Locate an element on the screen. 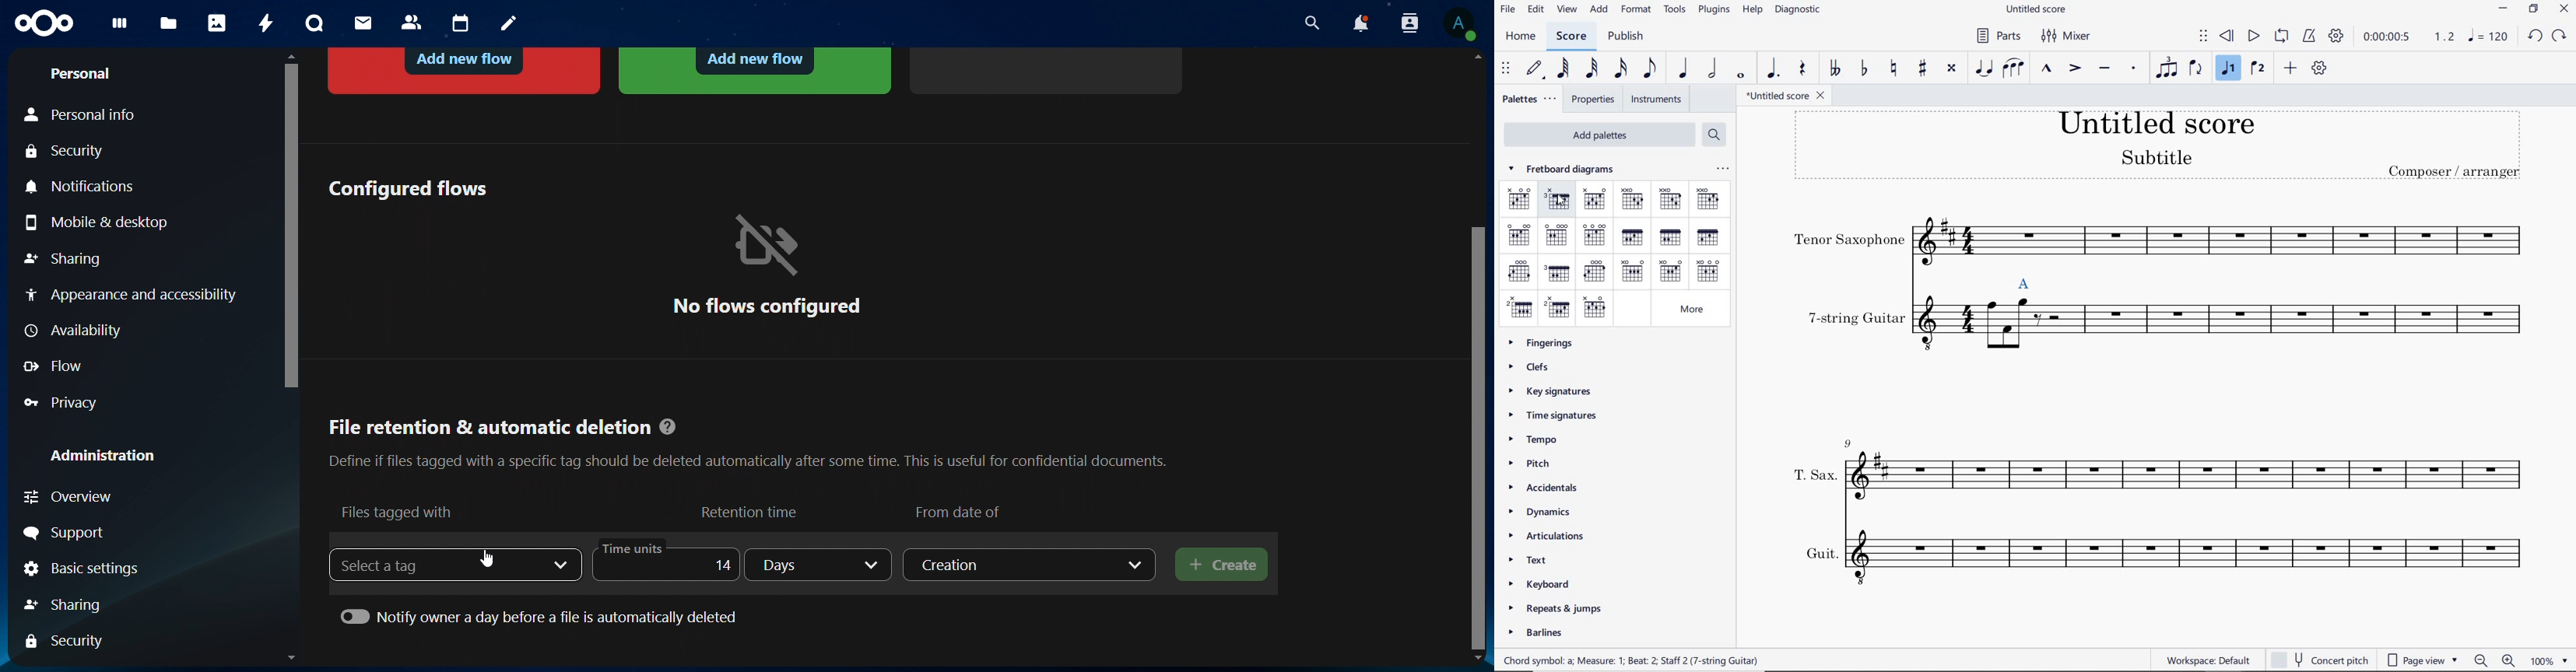  scrollbar is located at coordinates (288, 222).